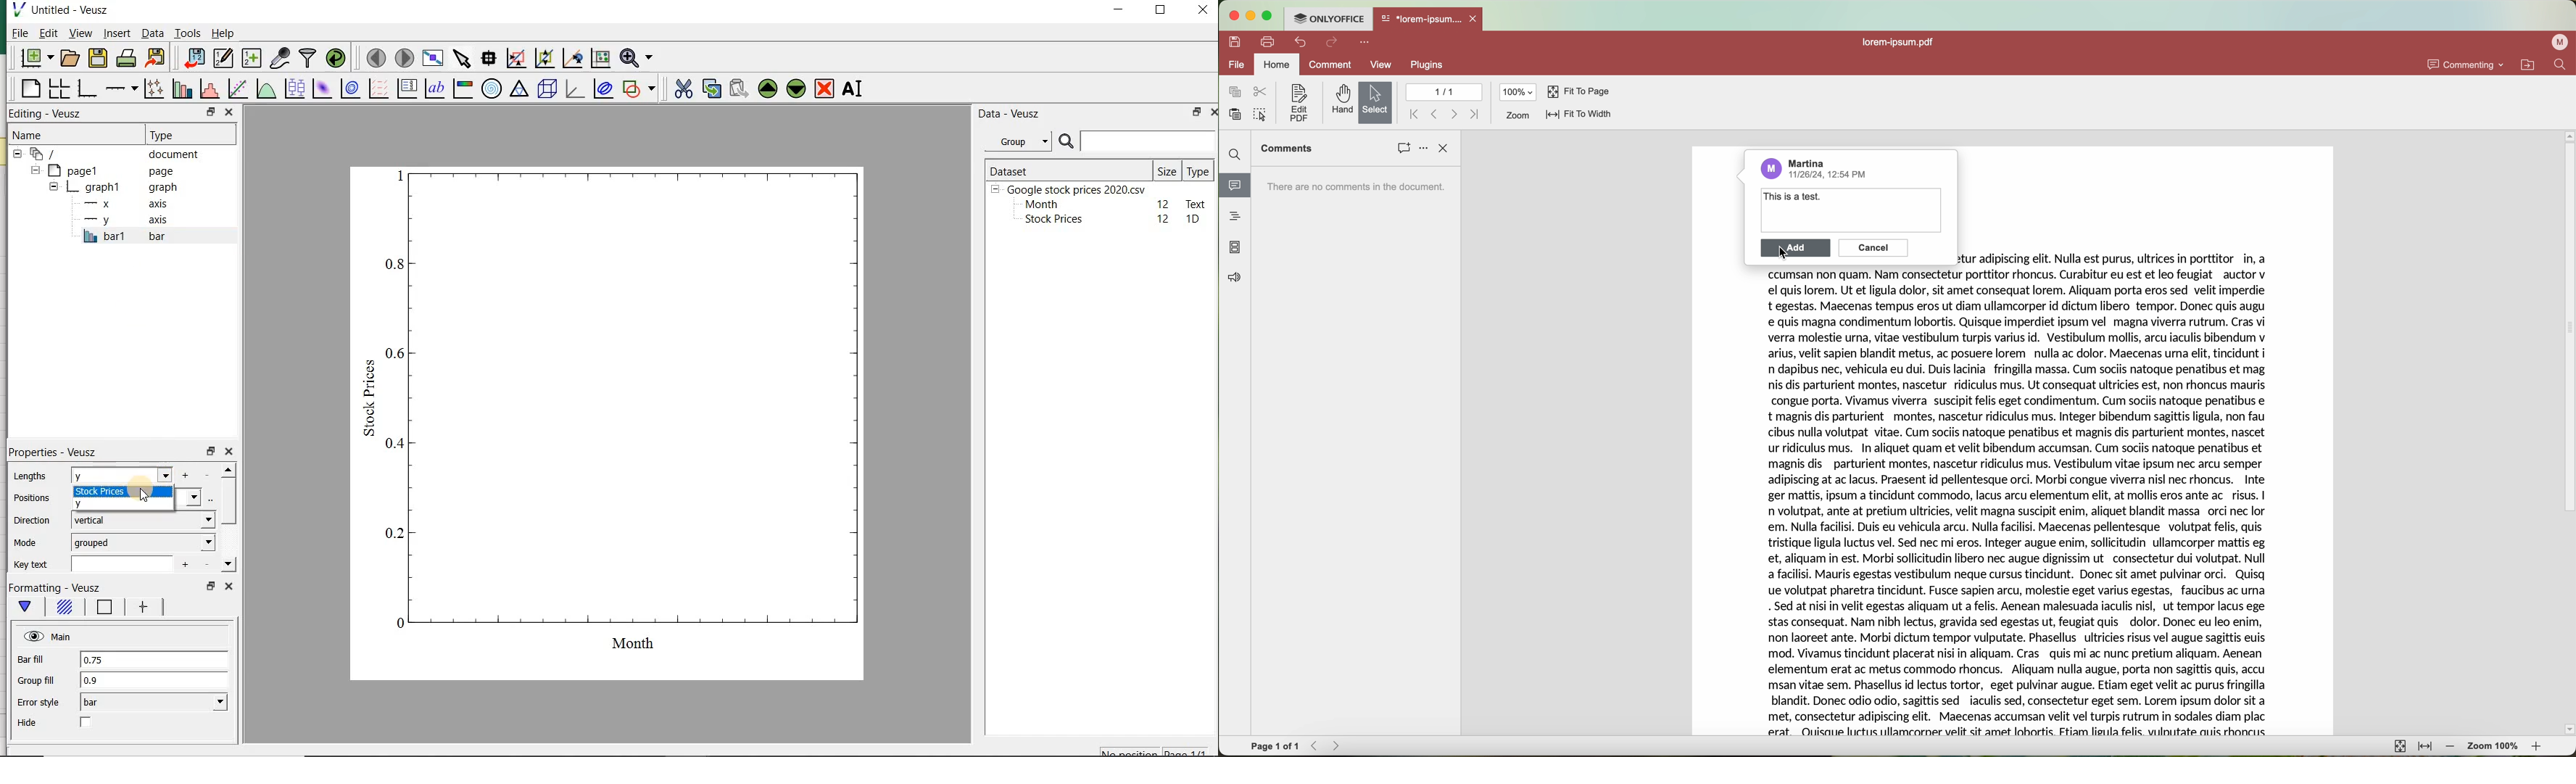 This screenshot has width=2576, height=784. What do you see at coordinates (30, 497) in the screenshot?
I see `Positions` at bounding box center [30, 497].